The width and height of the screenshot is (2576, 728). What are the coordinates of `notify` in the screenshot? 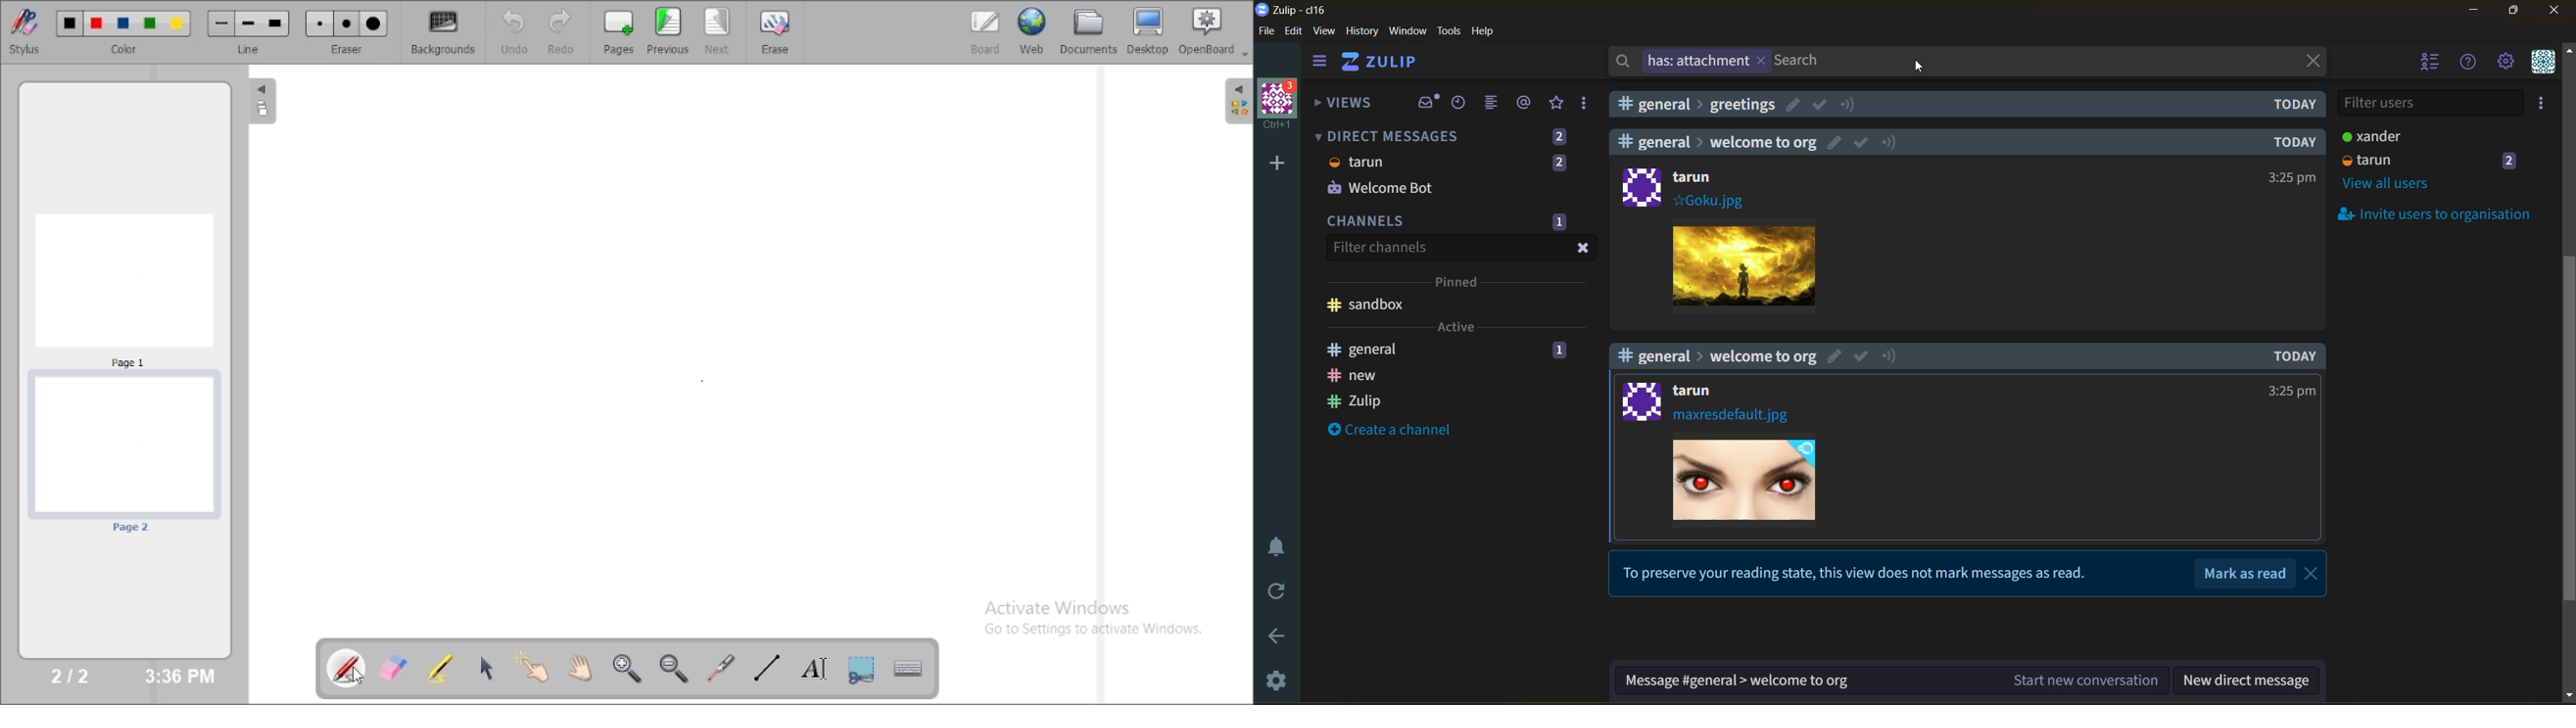 It's located at (1890, 141).